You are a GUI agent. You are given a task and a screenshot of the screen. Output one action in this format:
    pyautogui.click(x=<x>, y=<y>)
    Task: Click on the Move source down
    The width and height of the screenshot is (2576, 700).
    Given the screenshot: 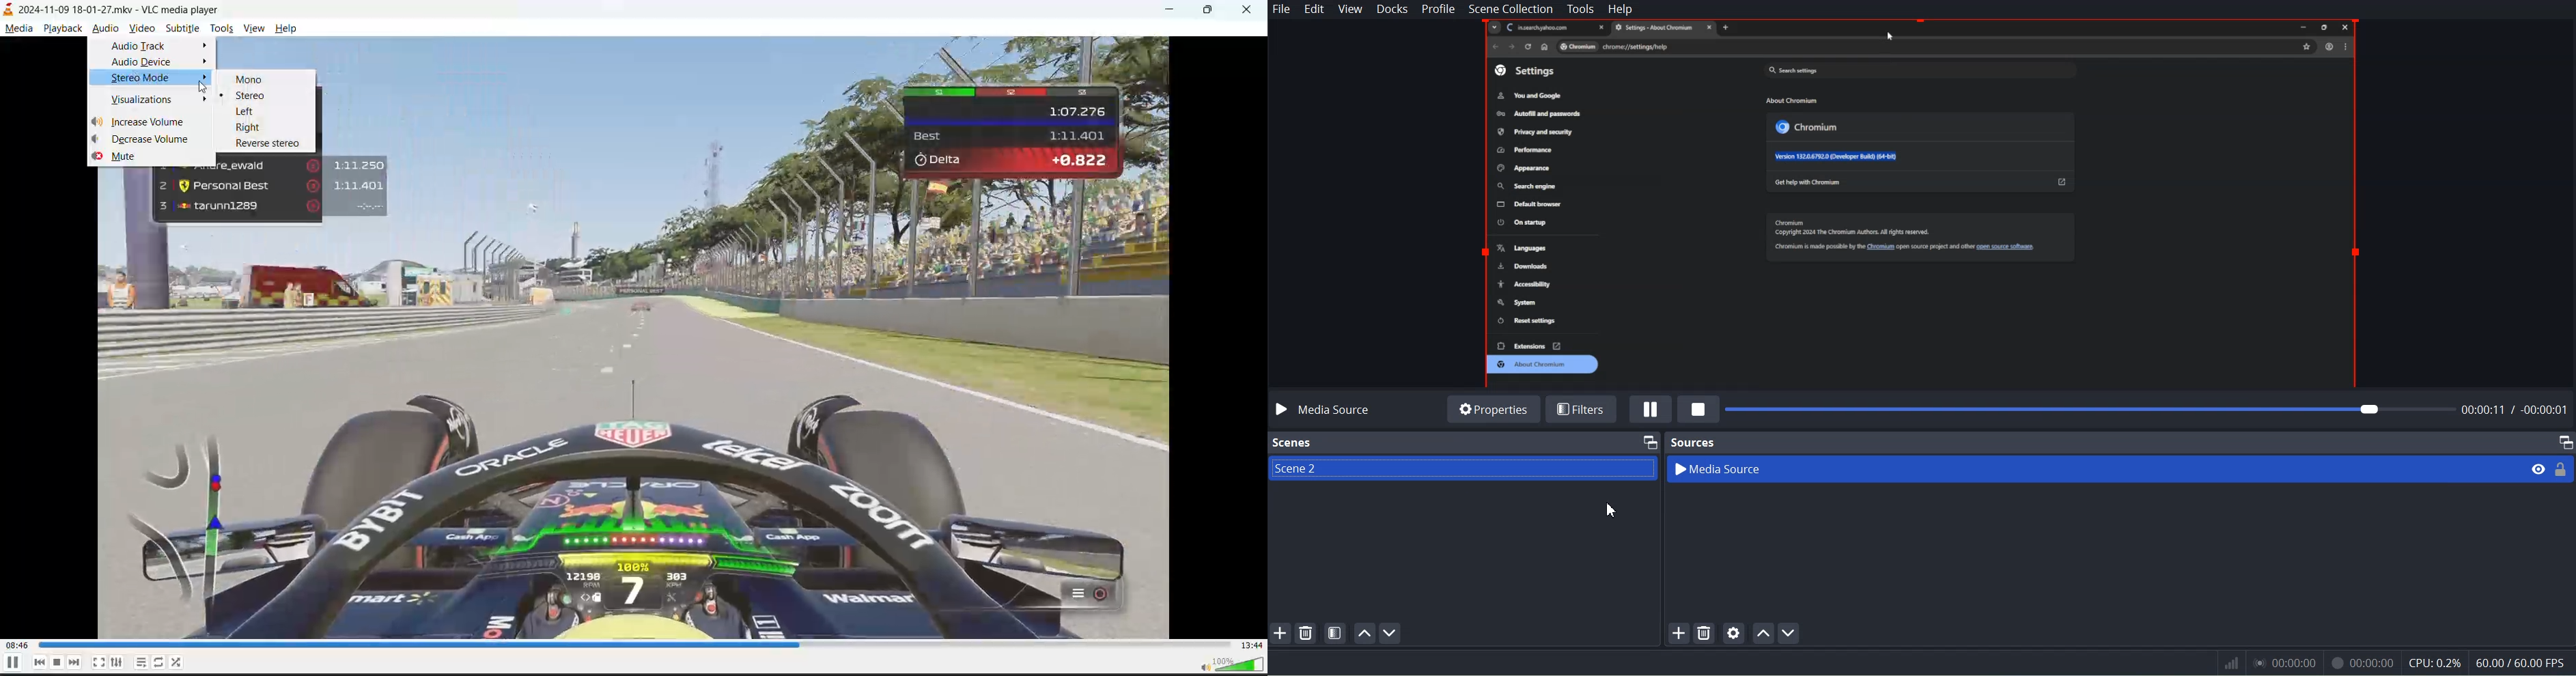 What is the action you would take?
    pyautogui.click(x=1789, y=633)
    